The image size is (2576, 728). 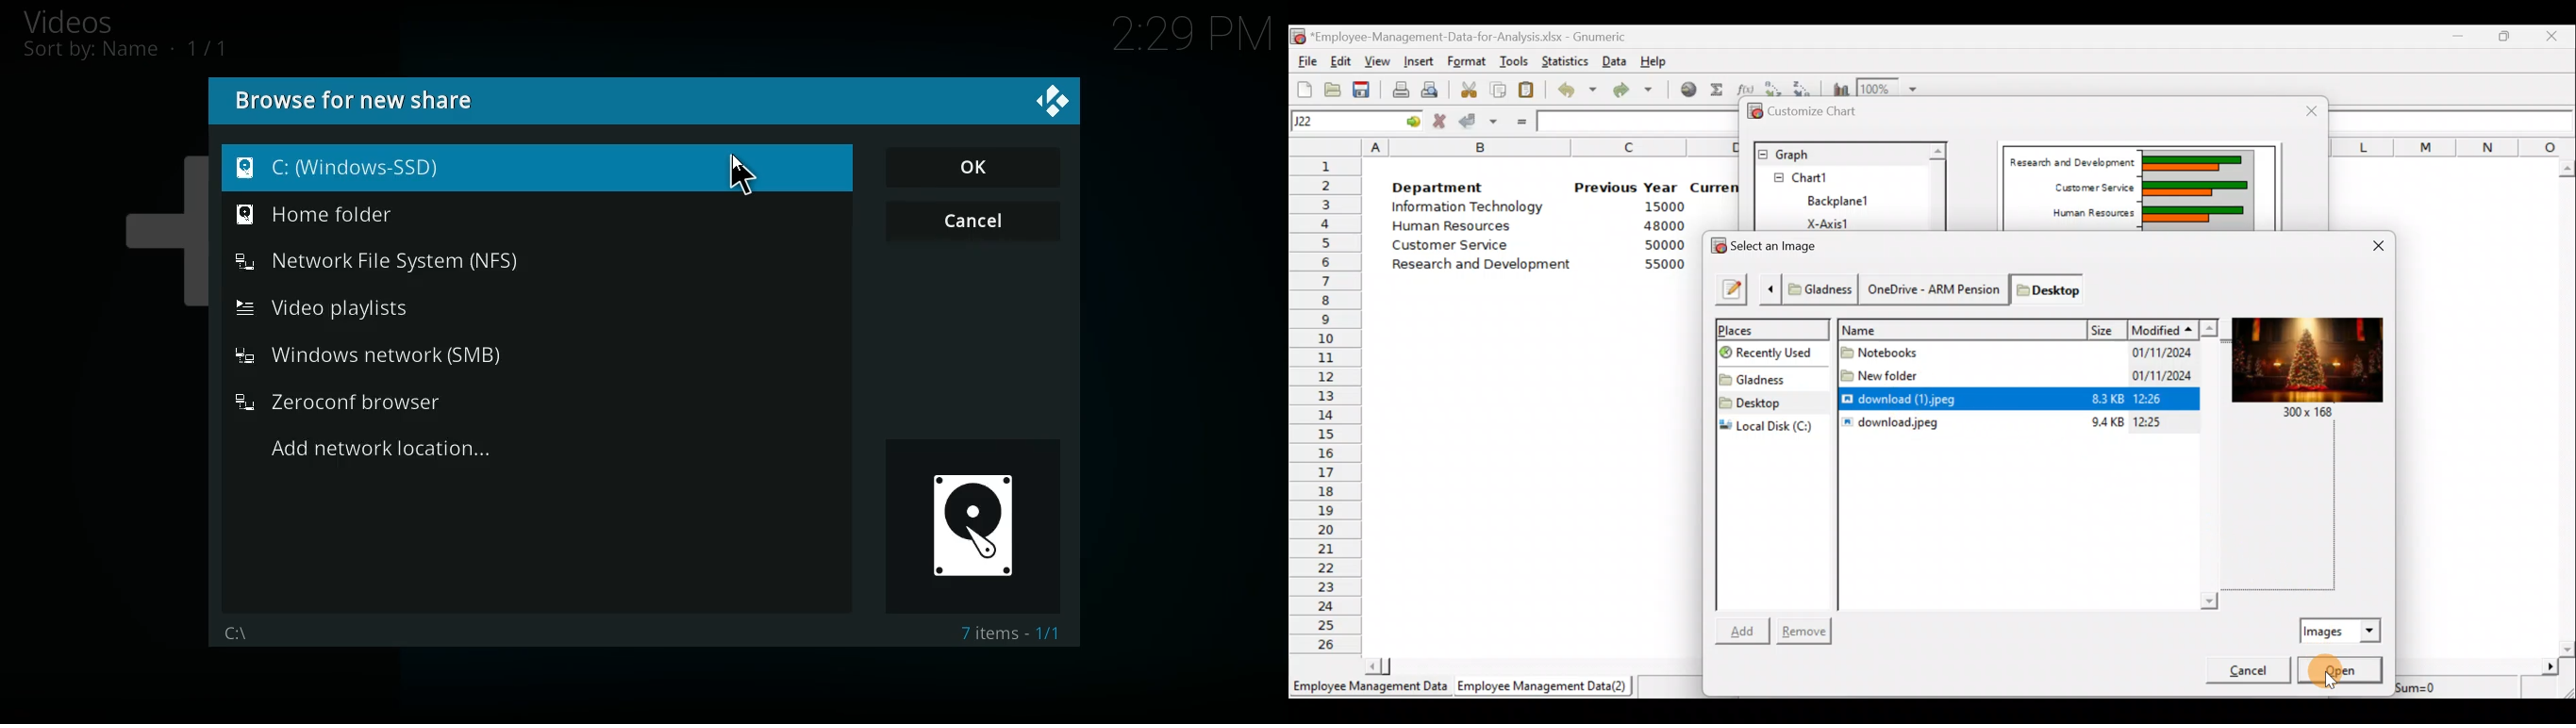 I want to click on Research and development, so click(x=1482, y=263).